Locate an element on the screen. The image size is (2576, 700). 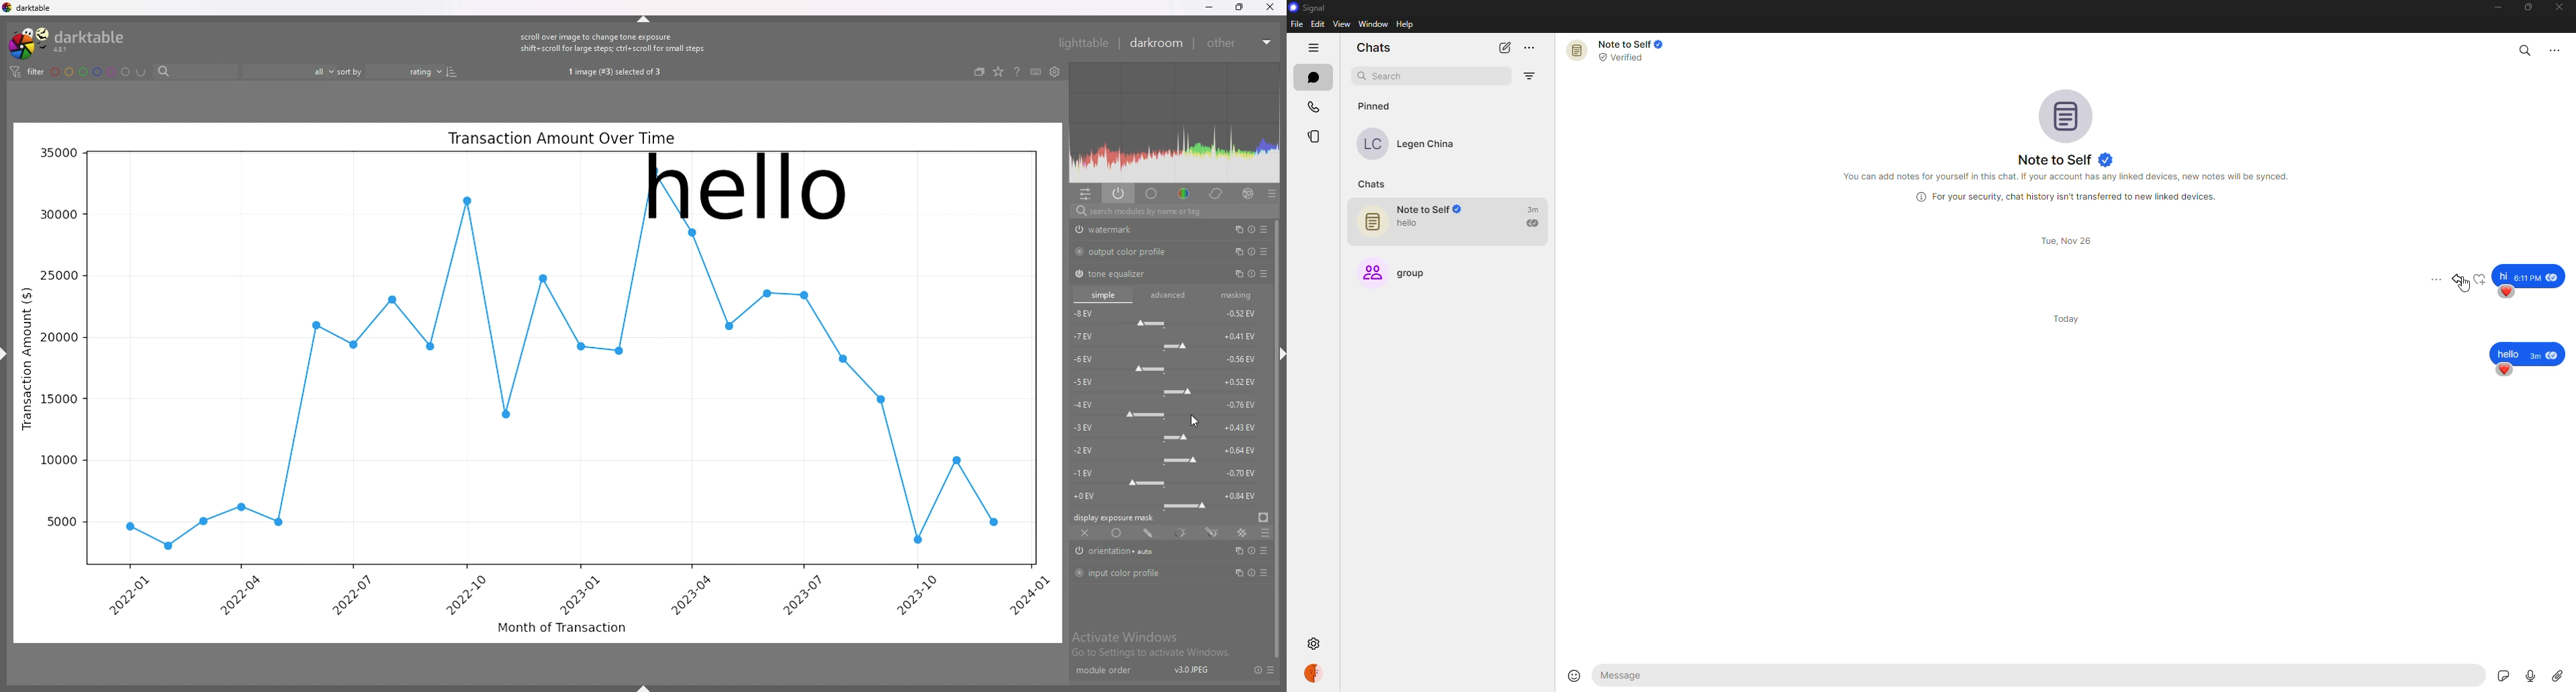
more is located at coordinates (1533, 47).